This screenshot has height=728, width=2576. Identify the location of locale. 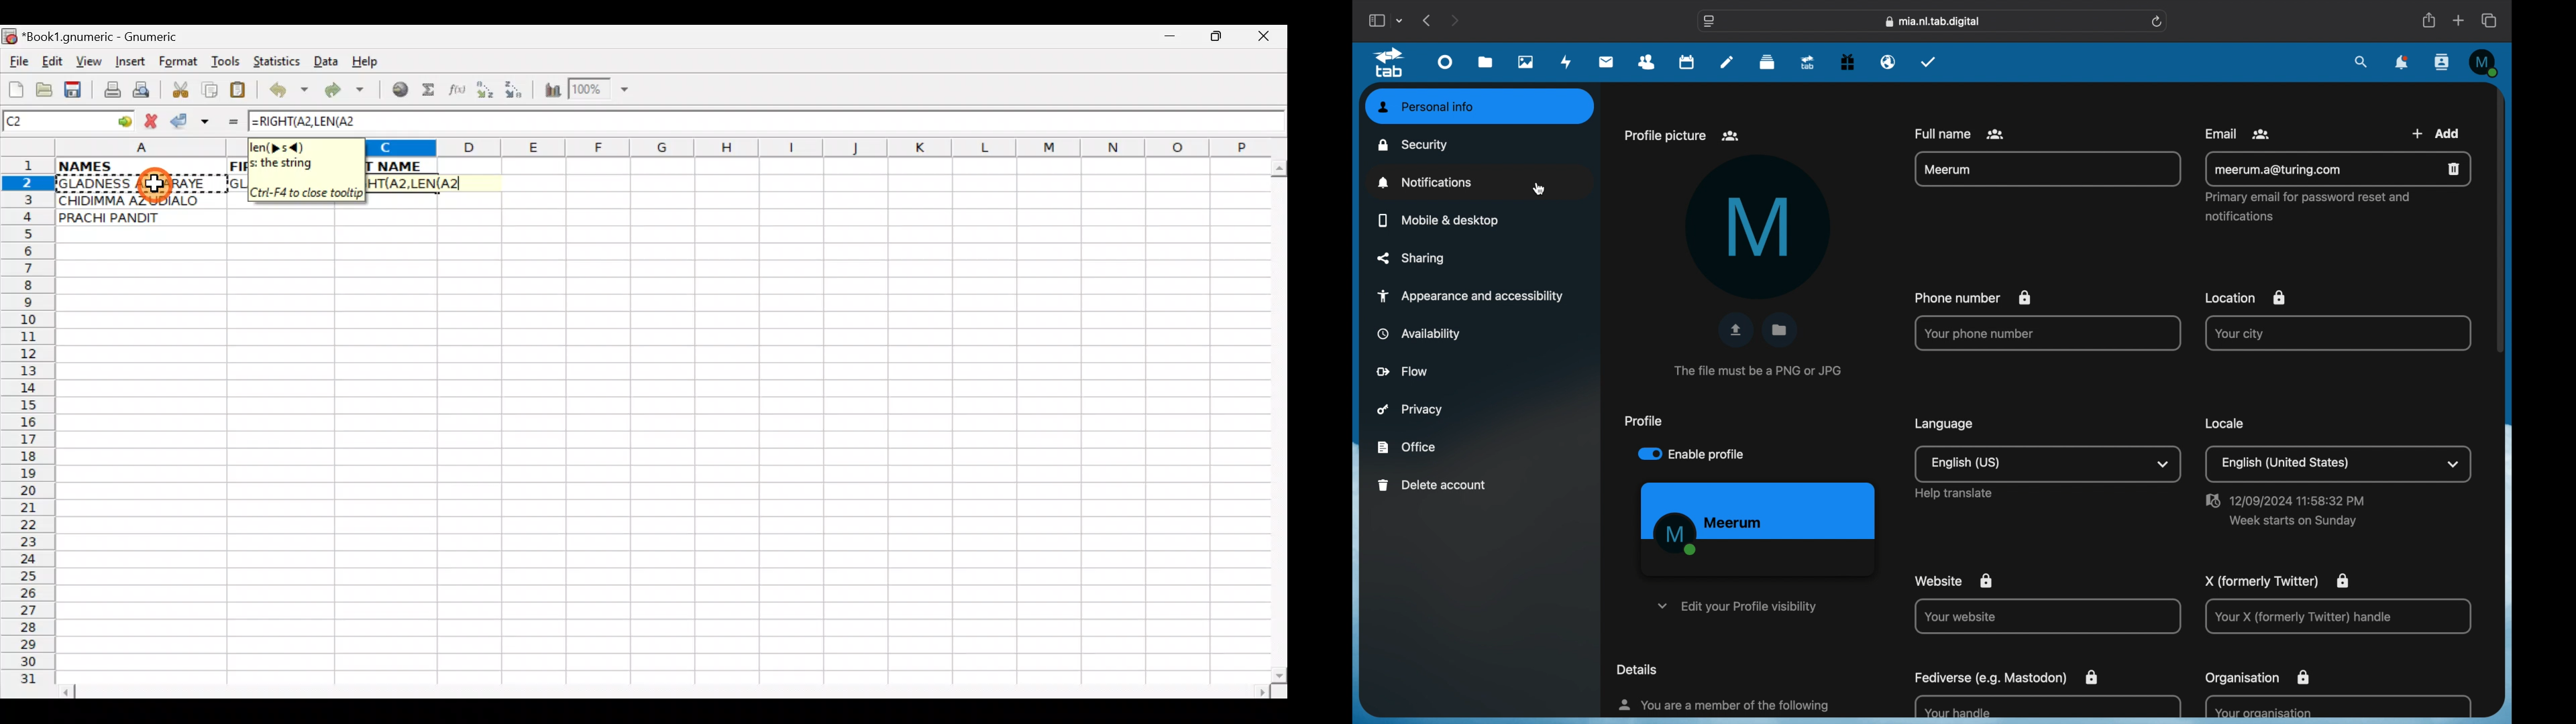
(2225, 422).